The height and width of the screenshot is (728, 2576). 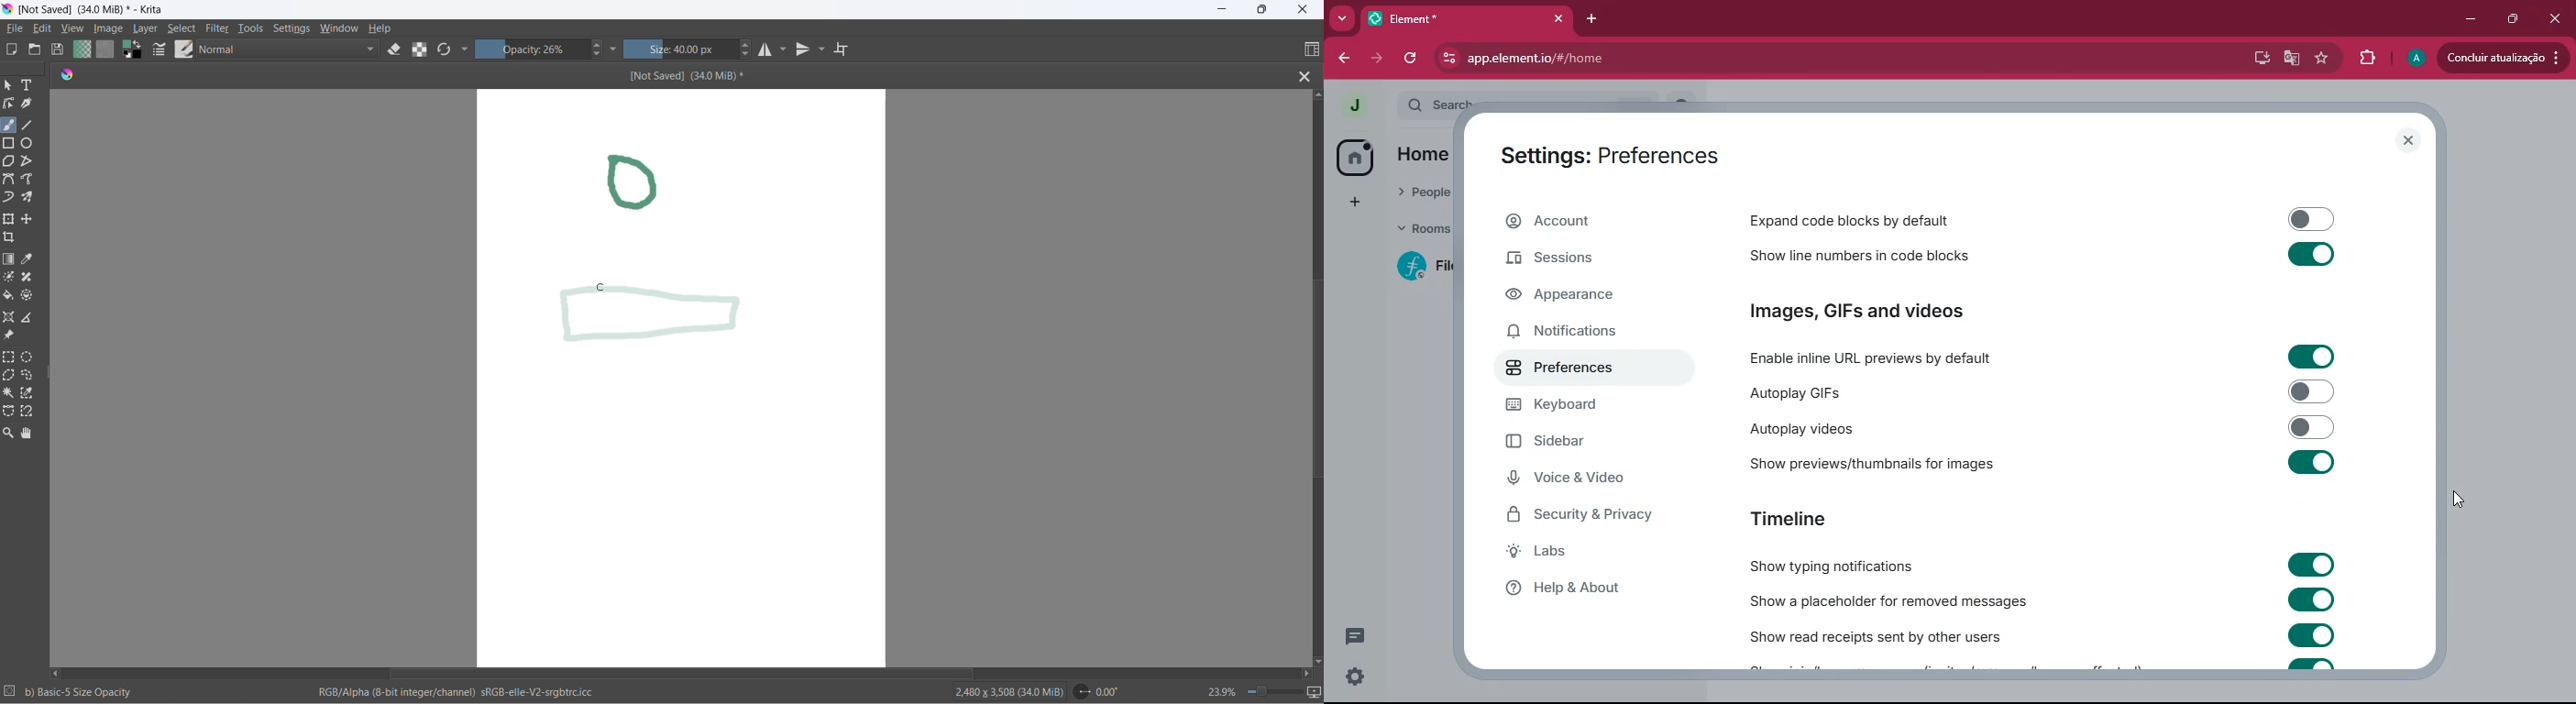 I want to click on colorize mask tool, so click(x=10, y=277).